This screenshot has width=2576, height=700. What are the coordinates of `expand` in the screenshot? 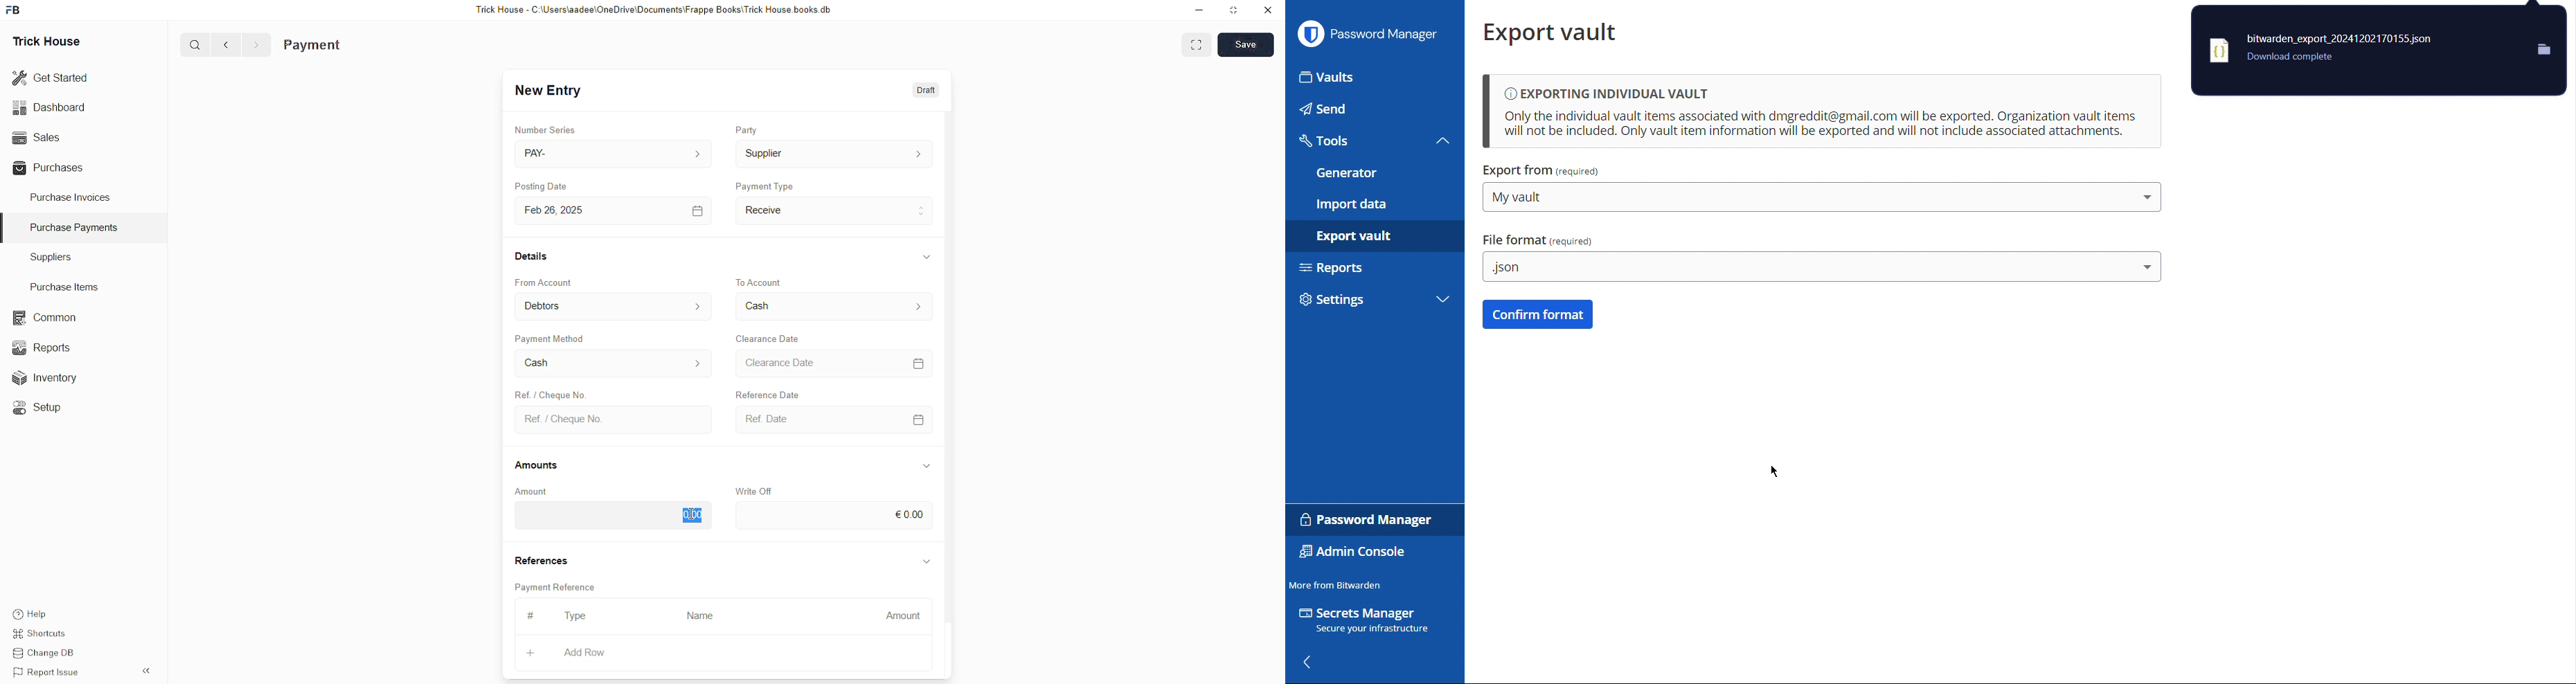 It's located at (149, 671).